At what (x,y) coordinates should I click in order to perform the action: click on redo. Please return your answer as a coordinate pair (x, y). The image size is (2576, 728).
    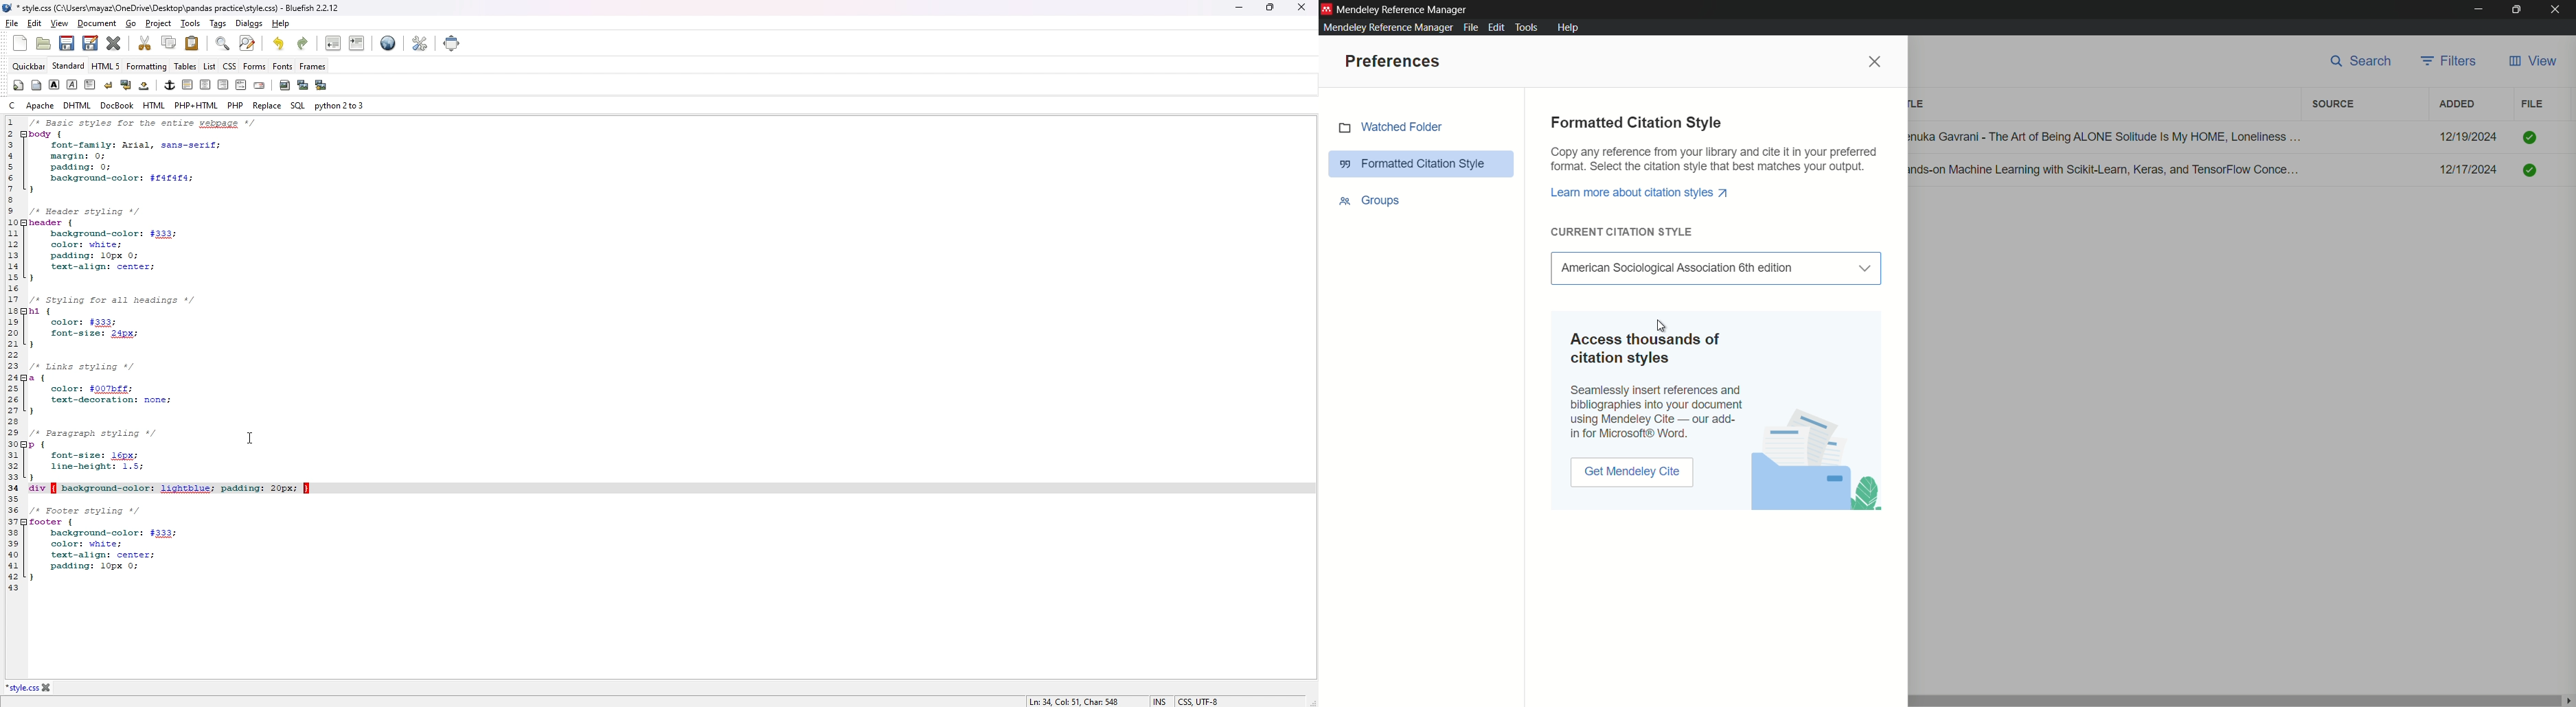
    Looking at the image, I should click on (304, 44).